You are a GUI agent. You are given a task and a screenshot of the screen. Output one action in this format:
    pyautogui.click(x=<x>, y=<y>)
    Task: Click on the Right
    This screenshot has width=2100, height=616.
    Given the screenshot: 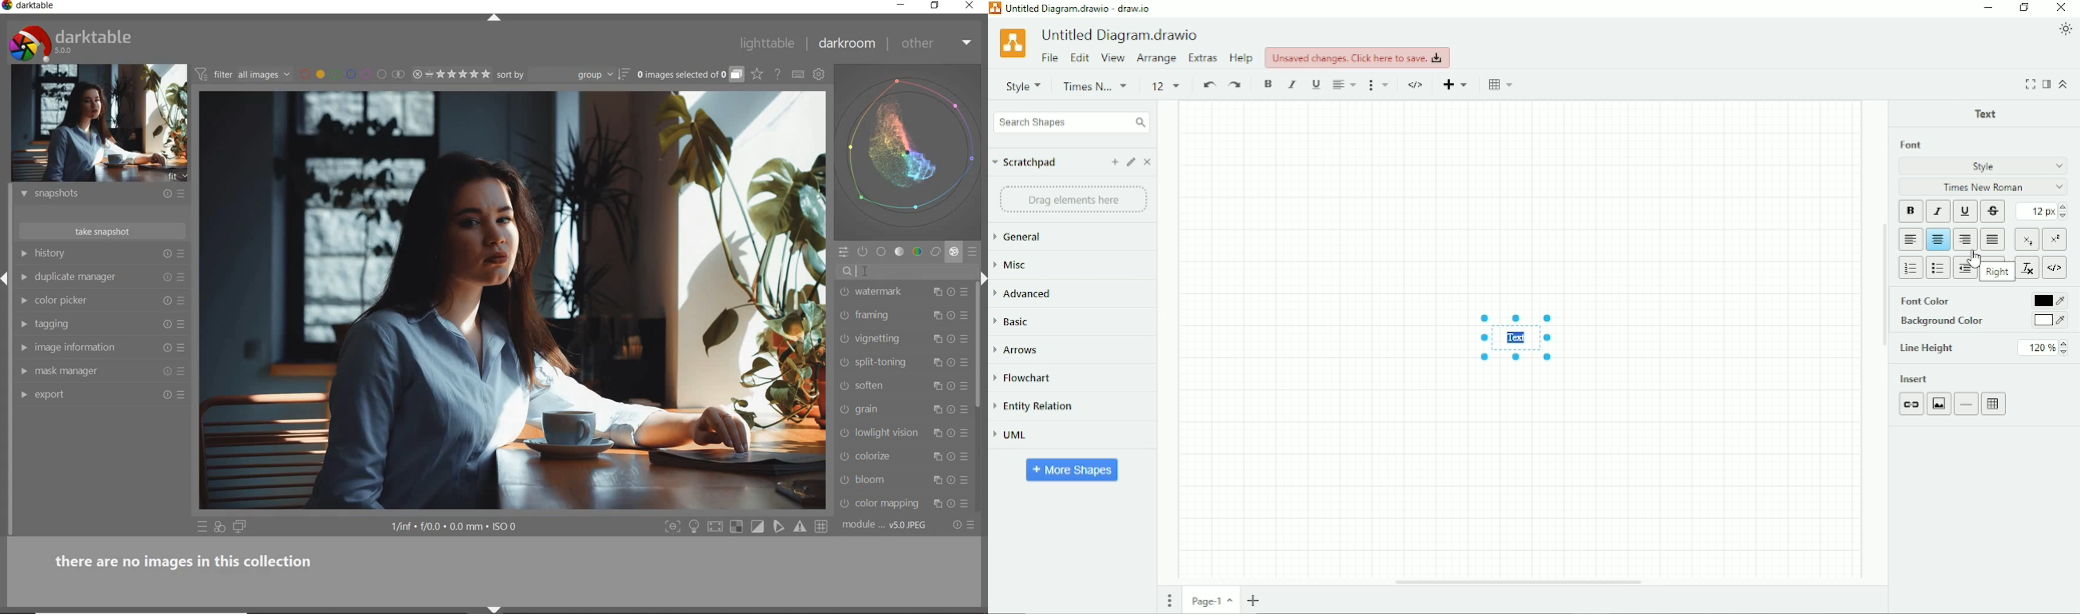 What is the action you would take?
    pyautogui.click(x=1966, y=239)
    